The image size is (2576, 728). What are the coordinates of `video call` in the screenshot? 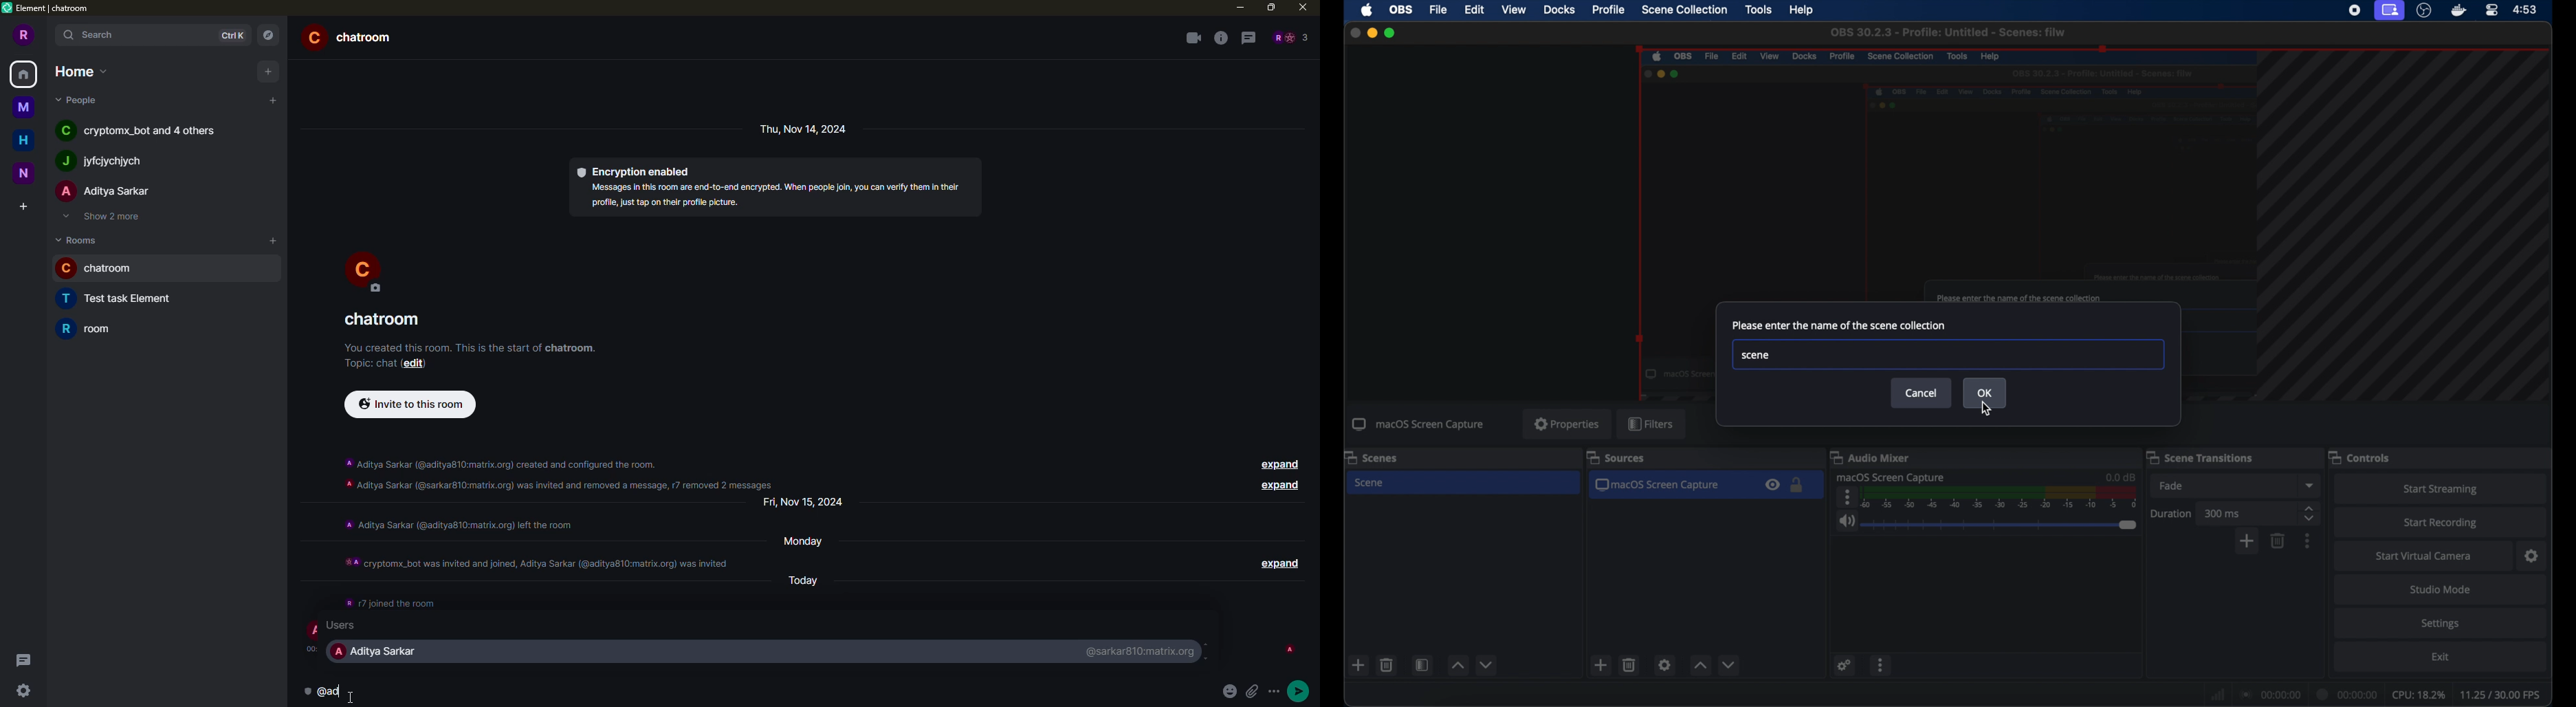 It's located at (1193, 38).